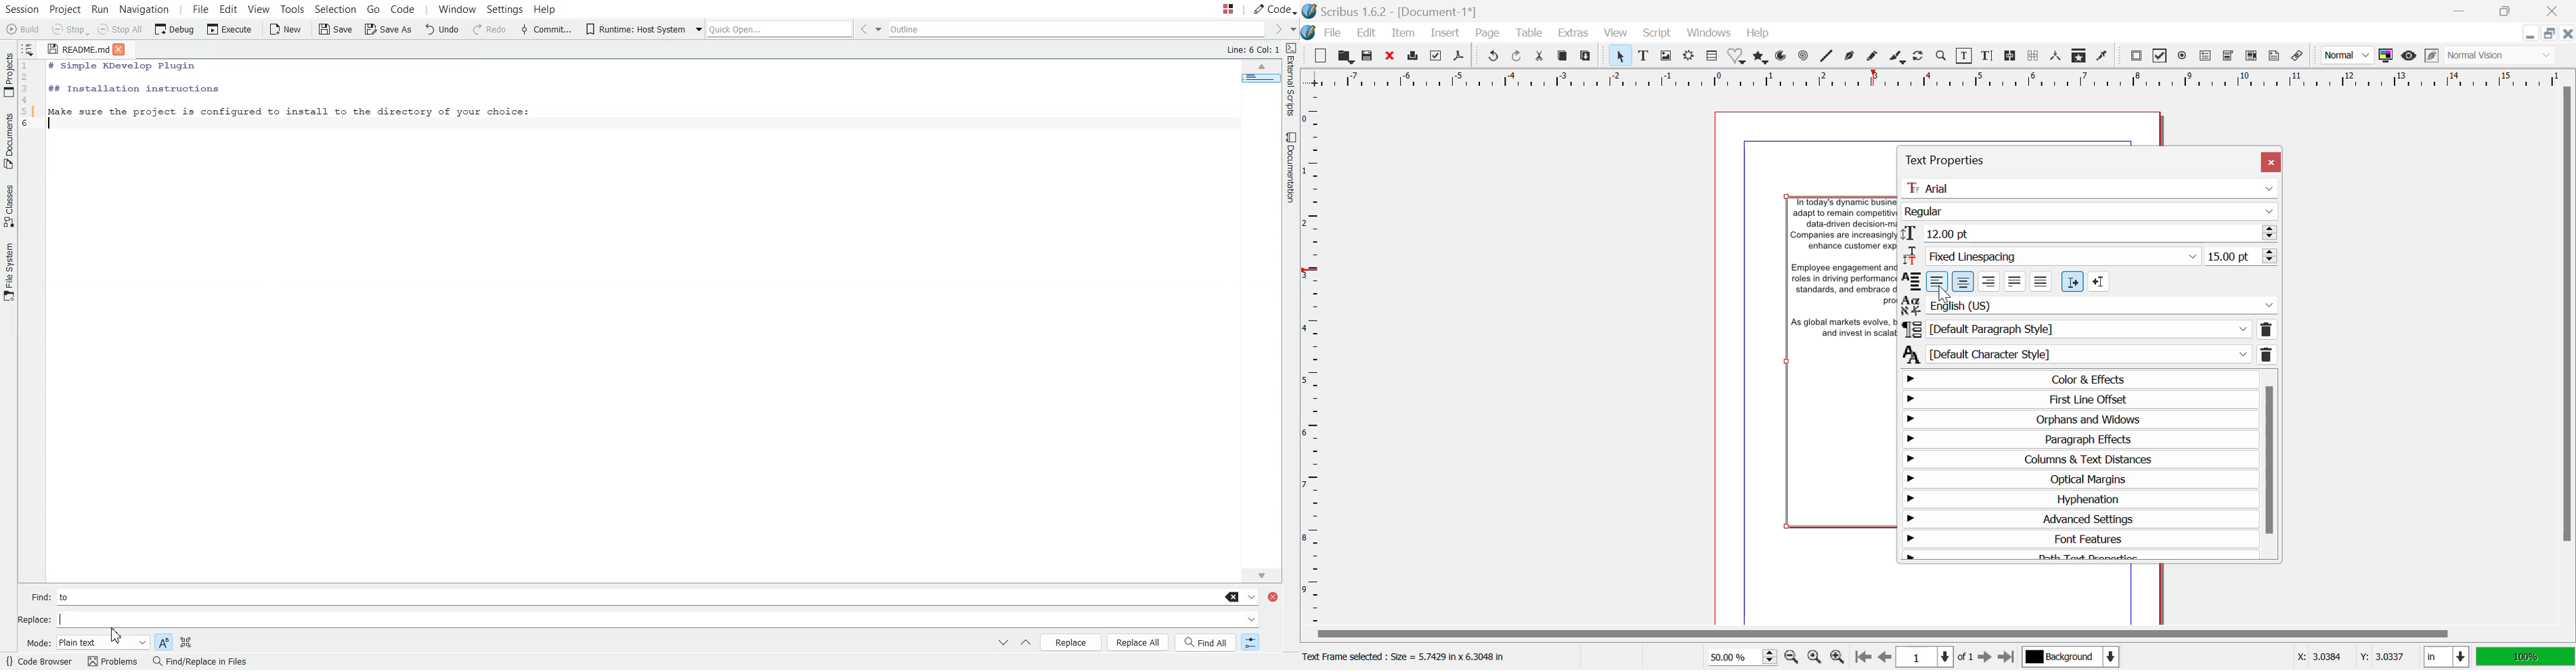  I want to click on View, so click(1614, 33).